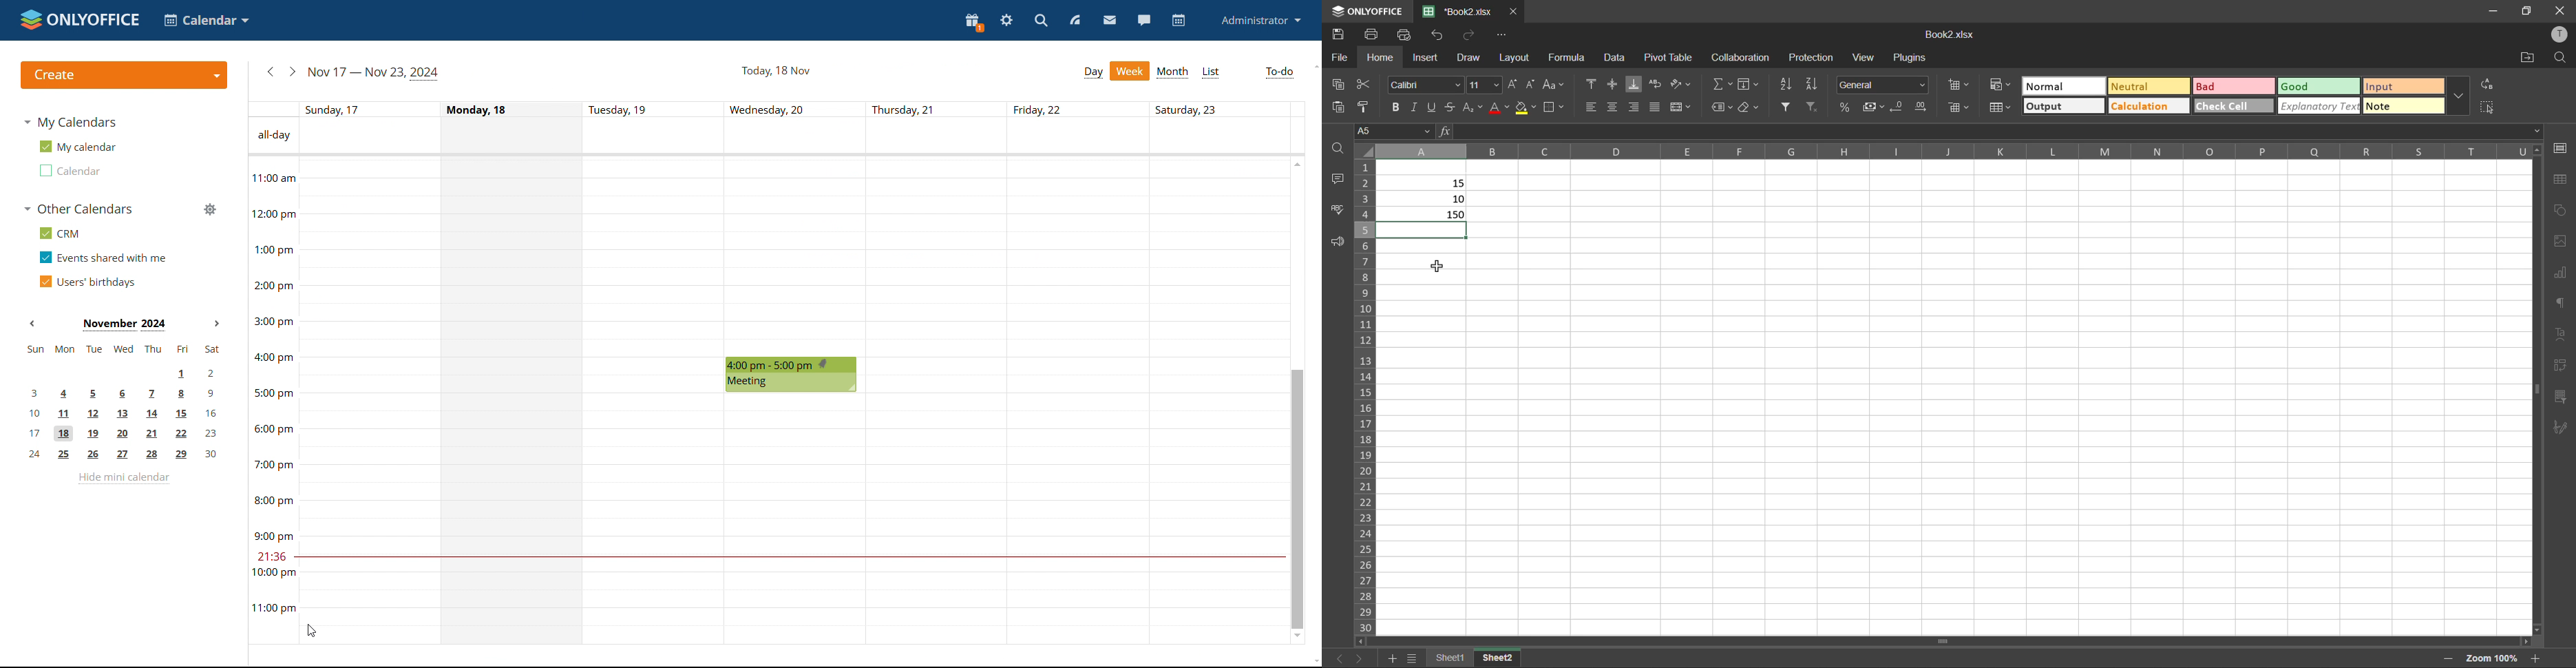 This screenshot has height=672, width=2576. Describe the element at coordinates (1458, 199) in the screenshot. I see `10` at that location.